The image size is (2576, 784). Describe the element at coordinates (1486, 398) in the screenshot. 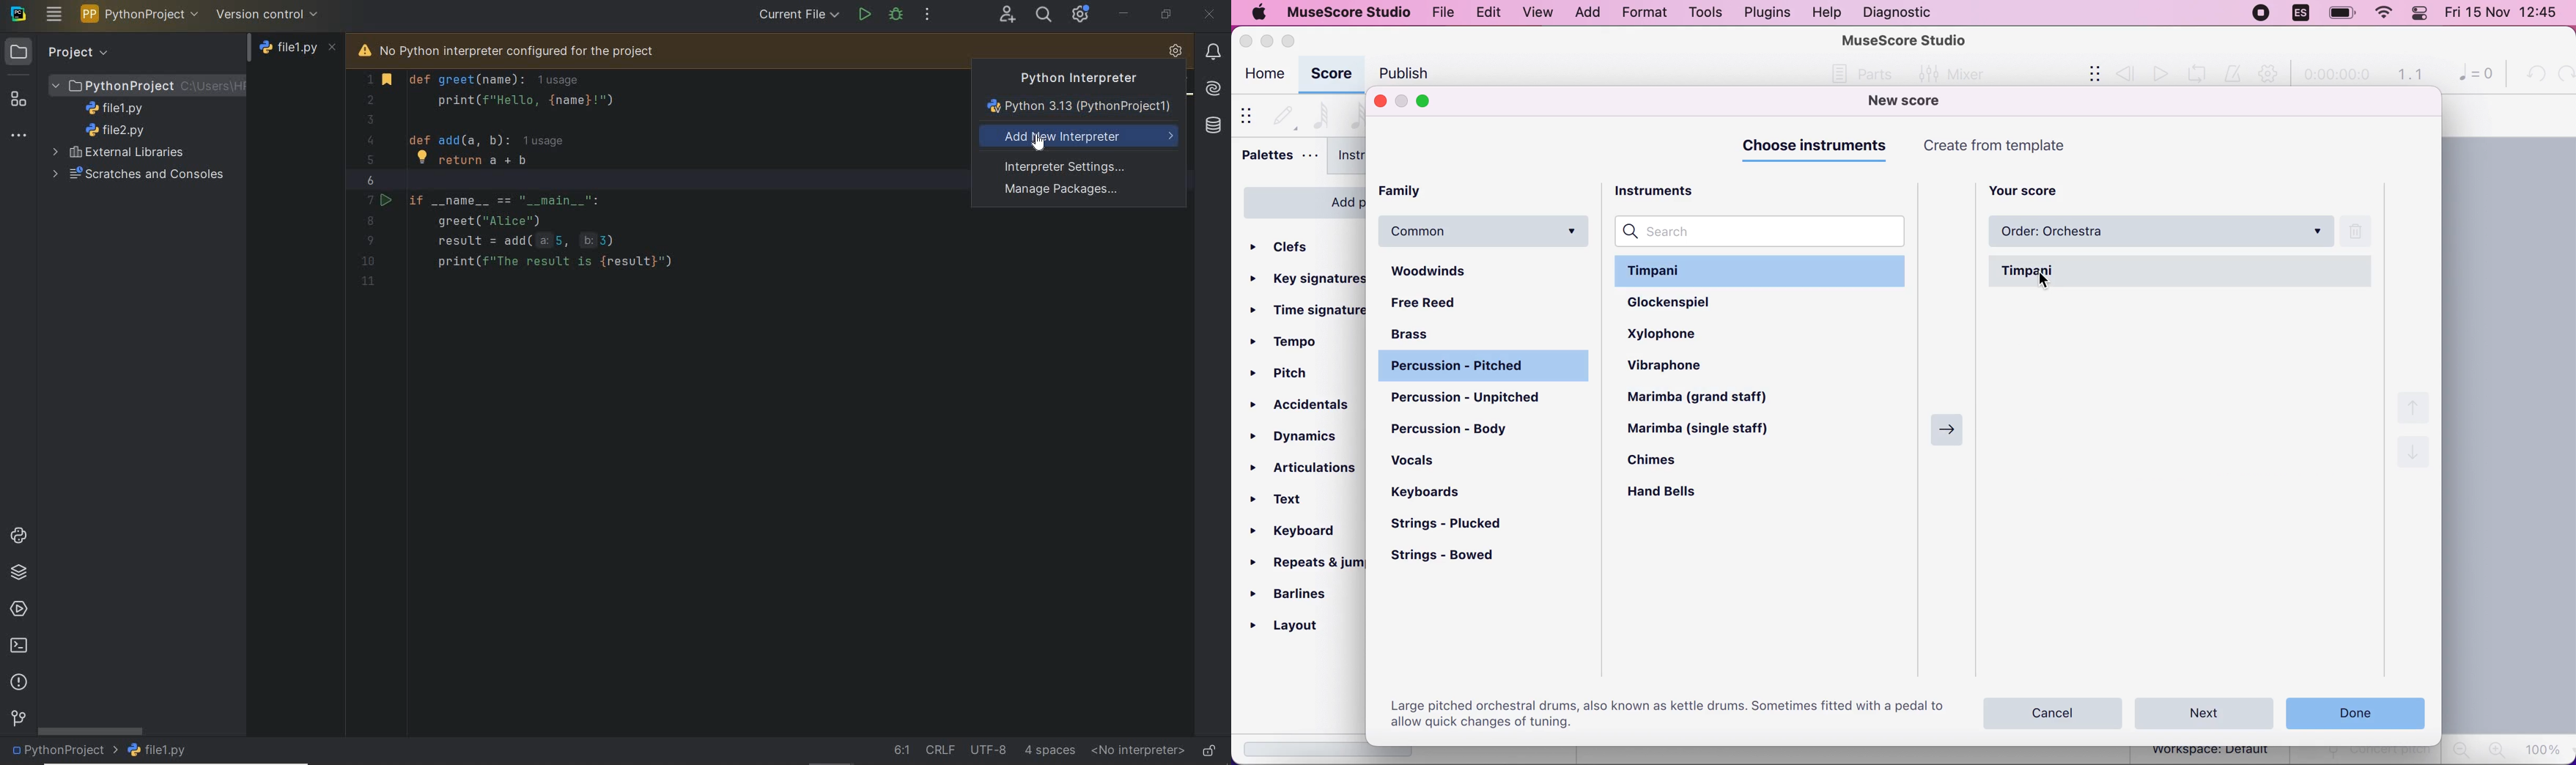

I see `percussion - unpitched` at that location.